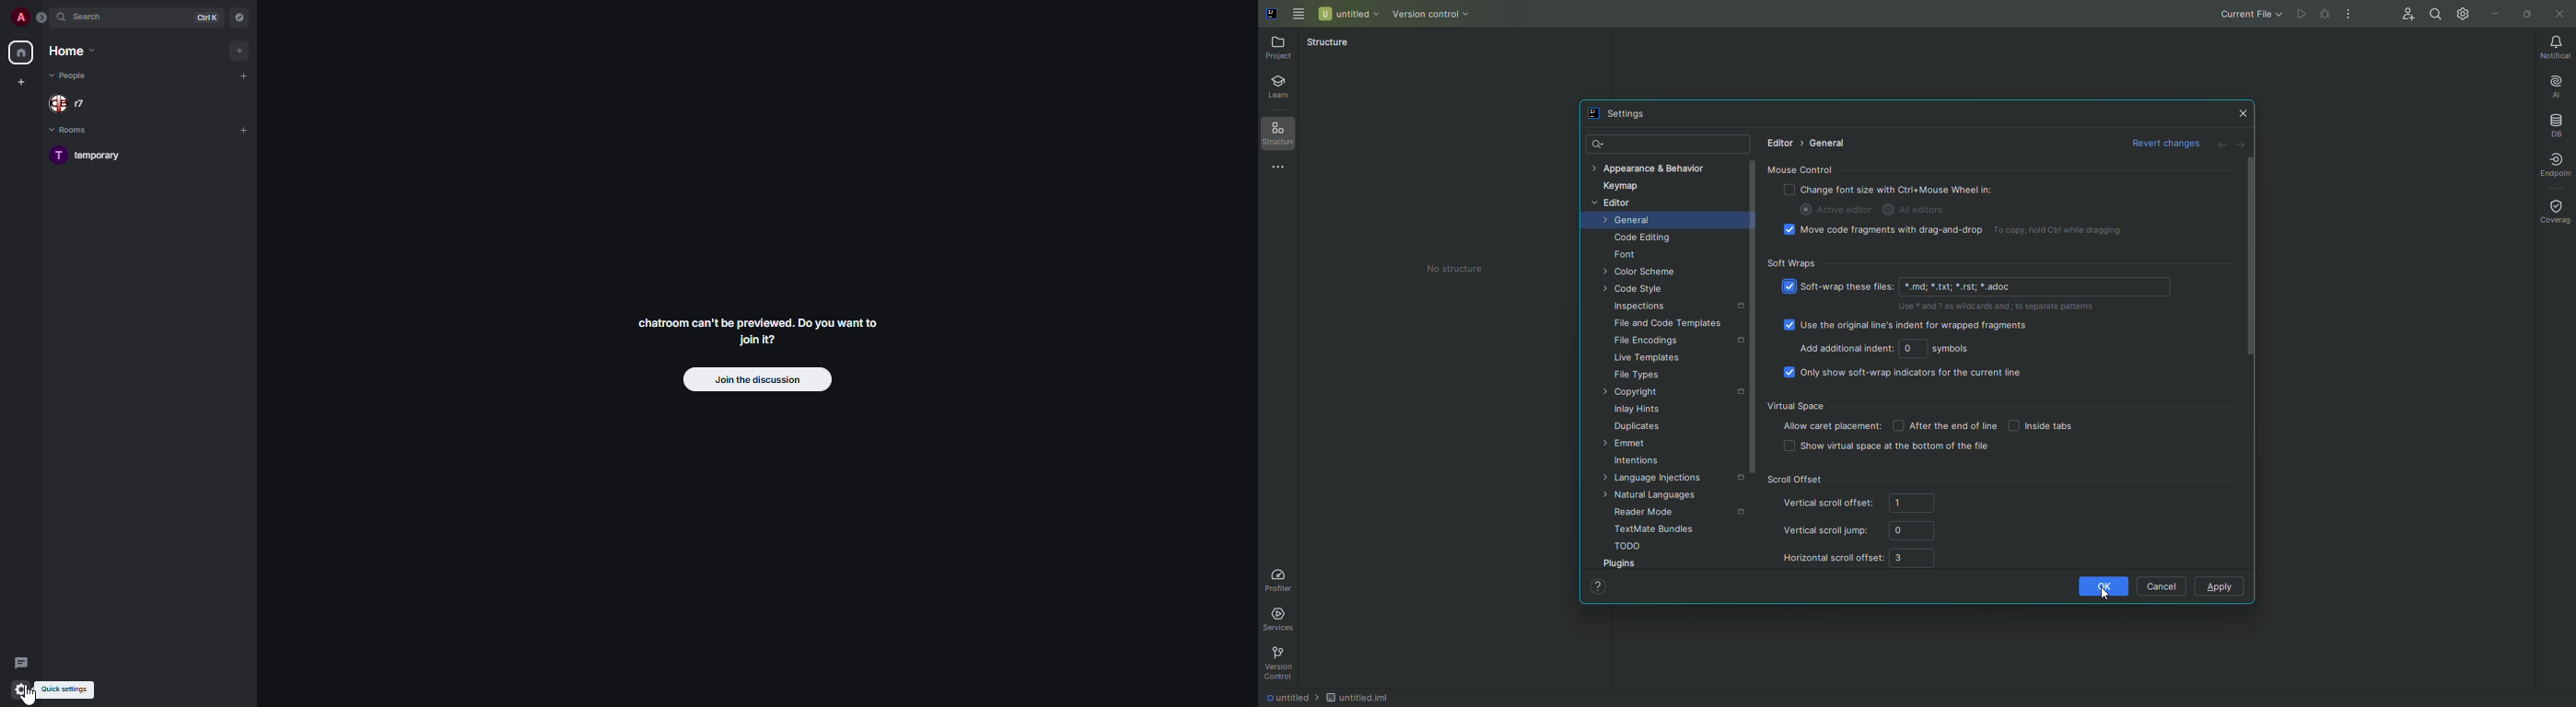 This screenshot has width=2576, height=728. What do you see at coordinates (71, 77) in the screenshot?
I see `people` at bounding box center [71, 77].